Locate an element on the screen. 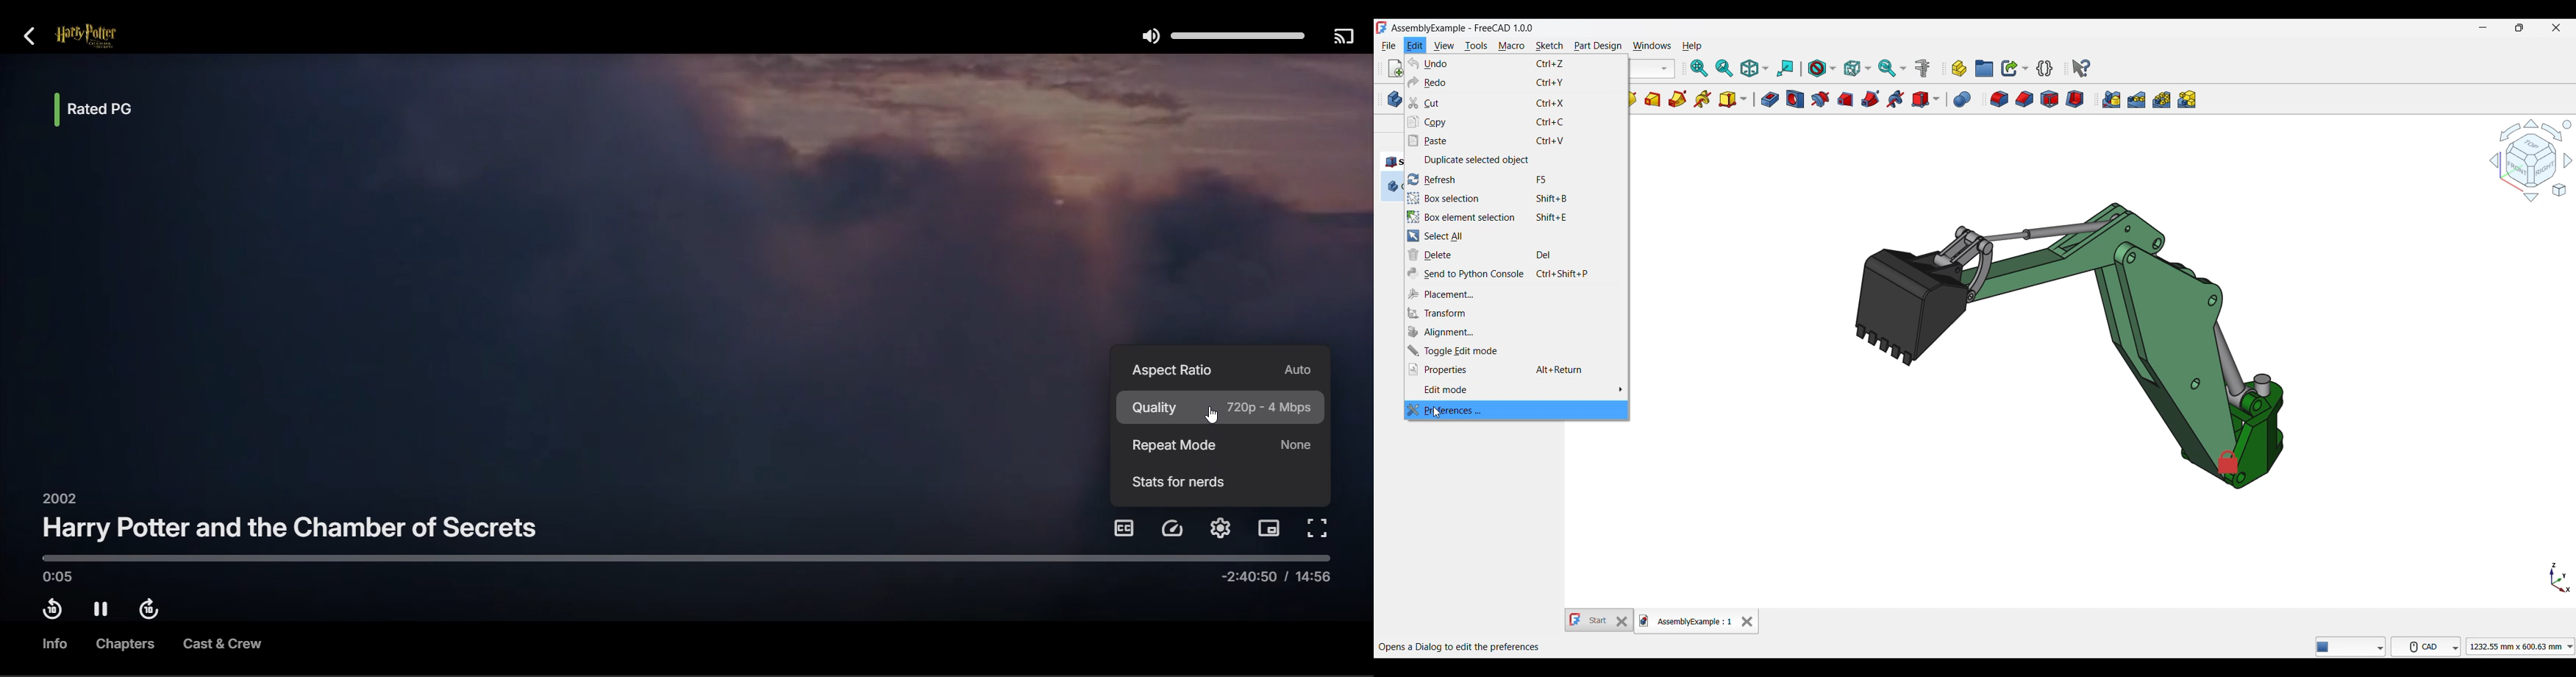 Image resolution: width=2576 pixels, height=700 pixels. Repeat Mode is located at coordinates (1222, 446).